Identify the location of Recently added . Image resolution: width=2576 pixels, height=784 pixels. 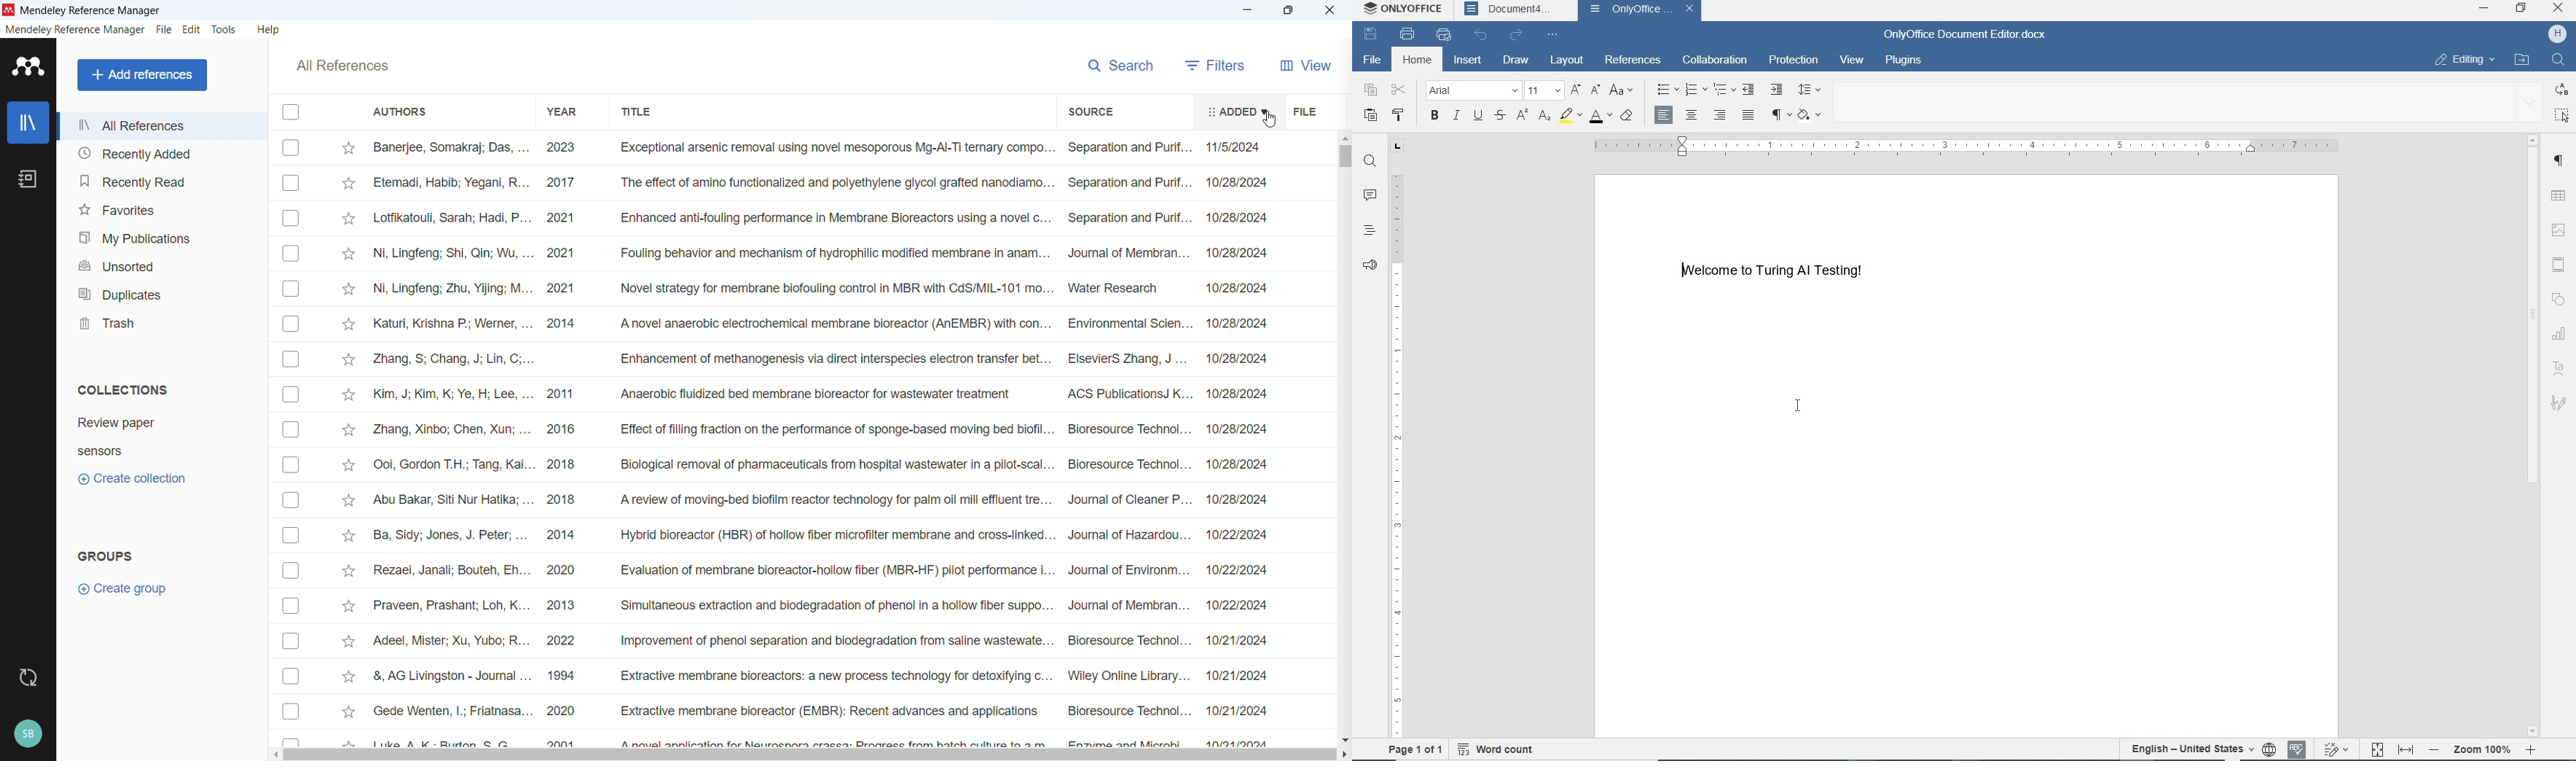
(161, 153).